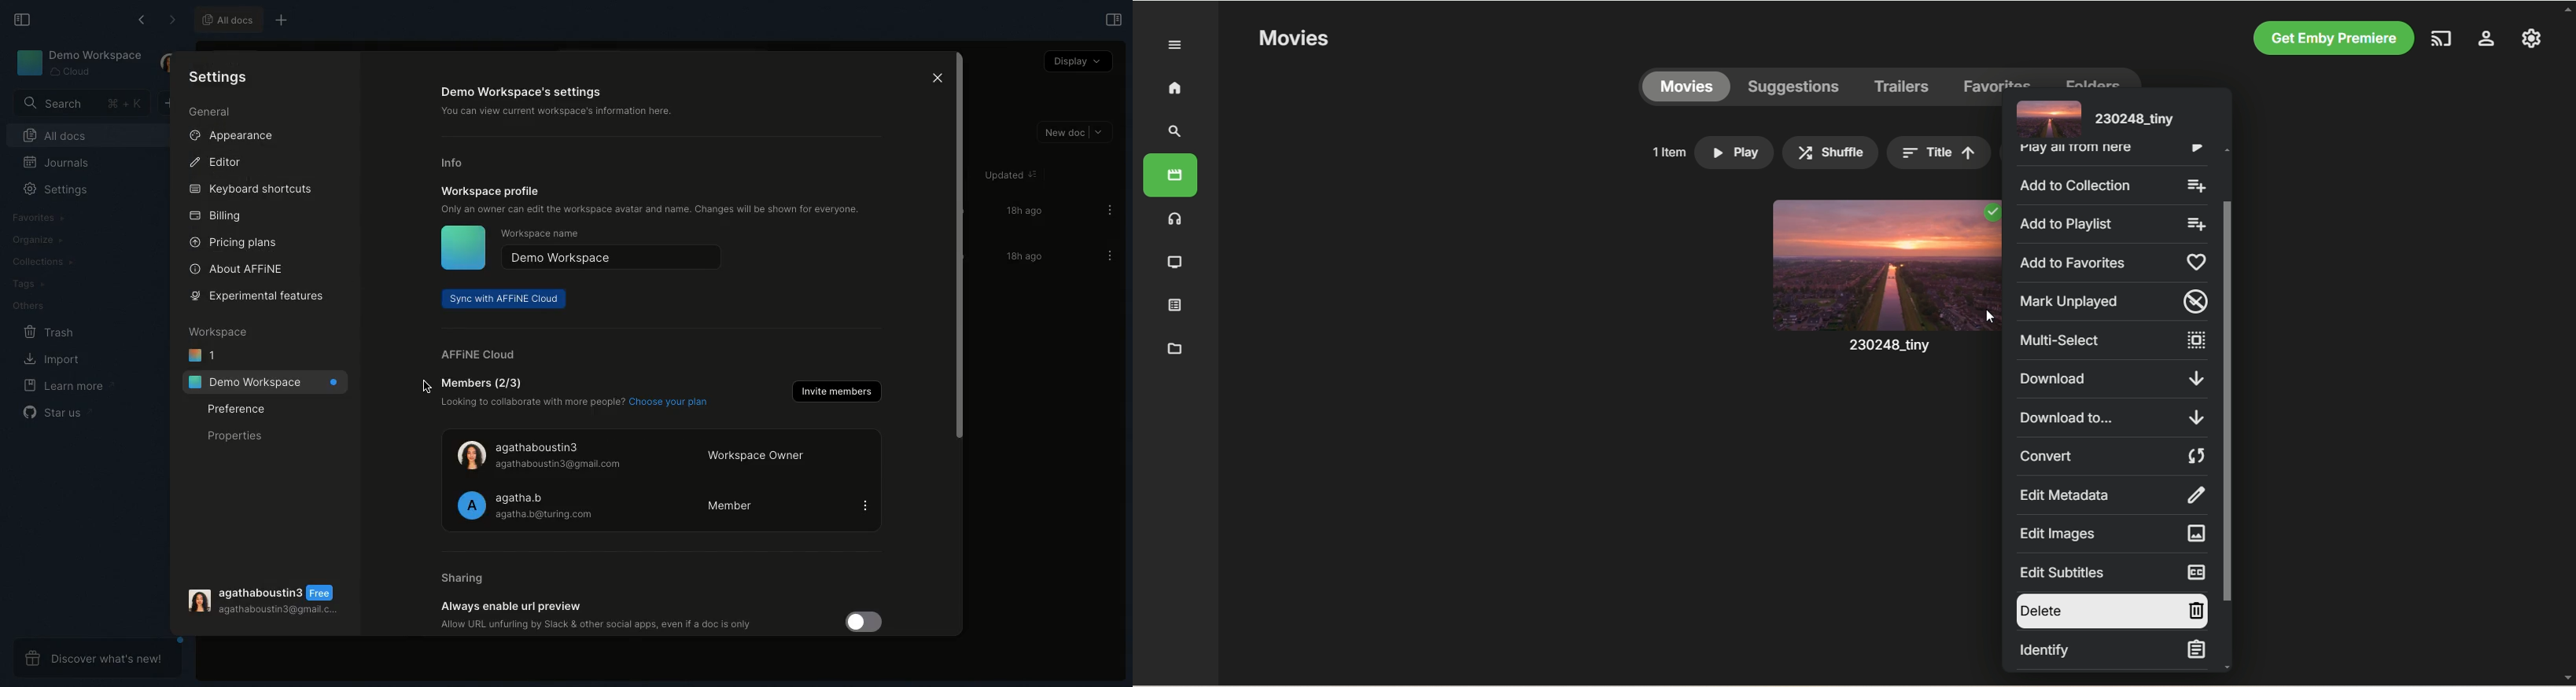 This screenshot has width=2576, height=700. I want to click on All docs, so click(228, 19).